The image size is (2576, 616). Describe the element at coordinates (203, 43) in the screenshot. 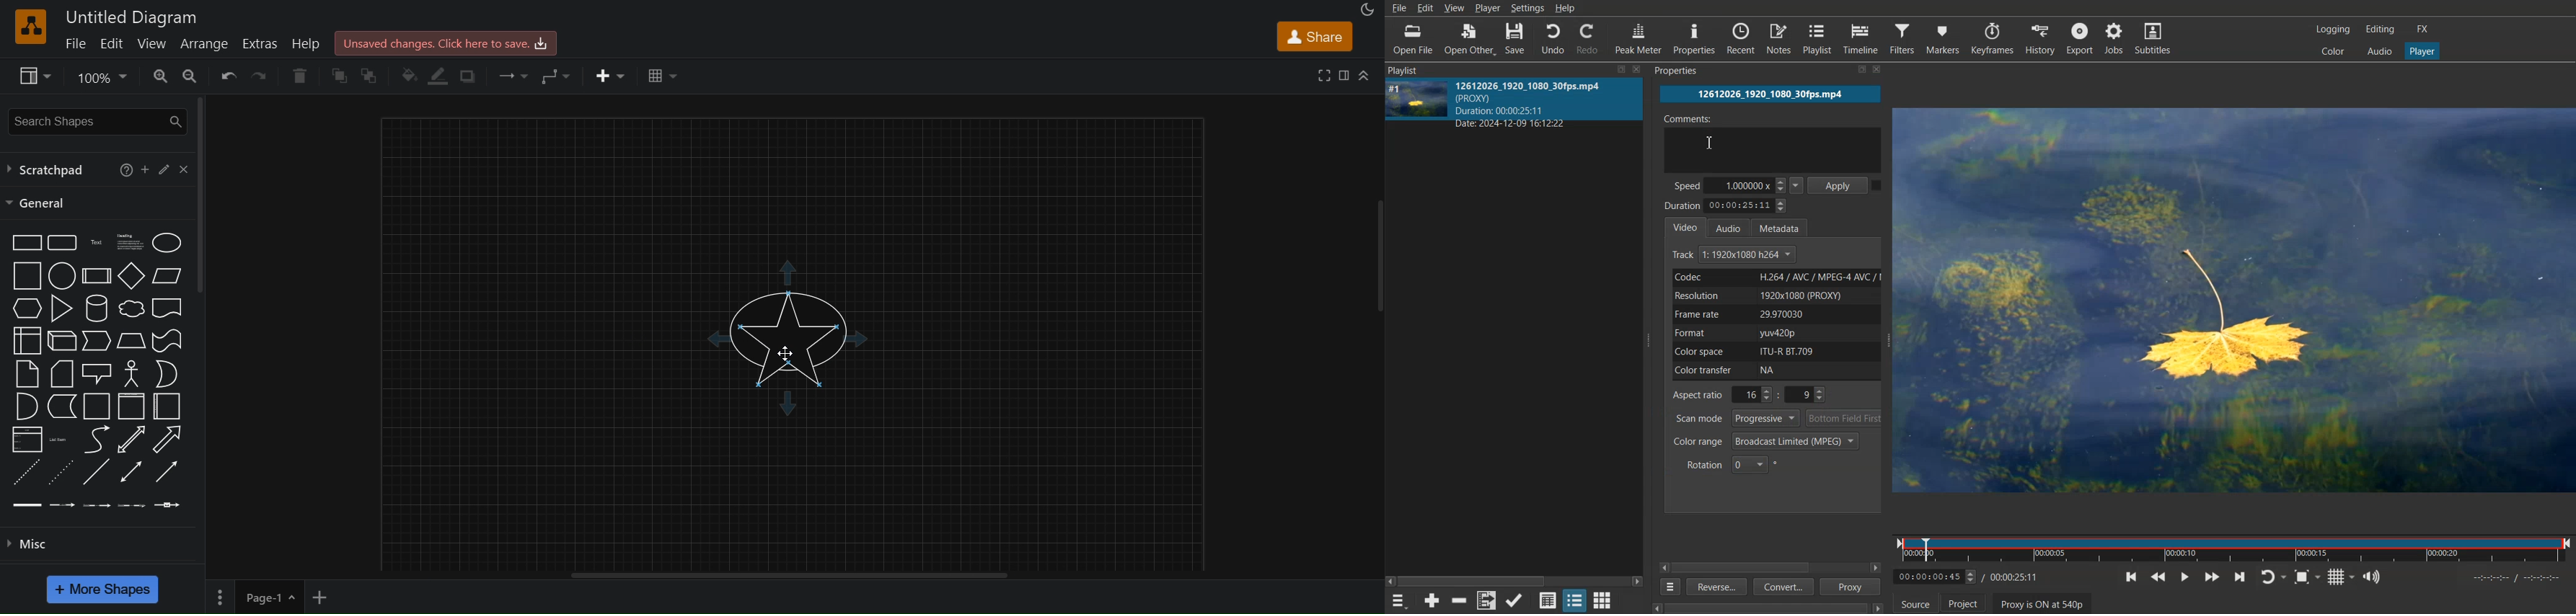

I see `arrange` at that location.